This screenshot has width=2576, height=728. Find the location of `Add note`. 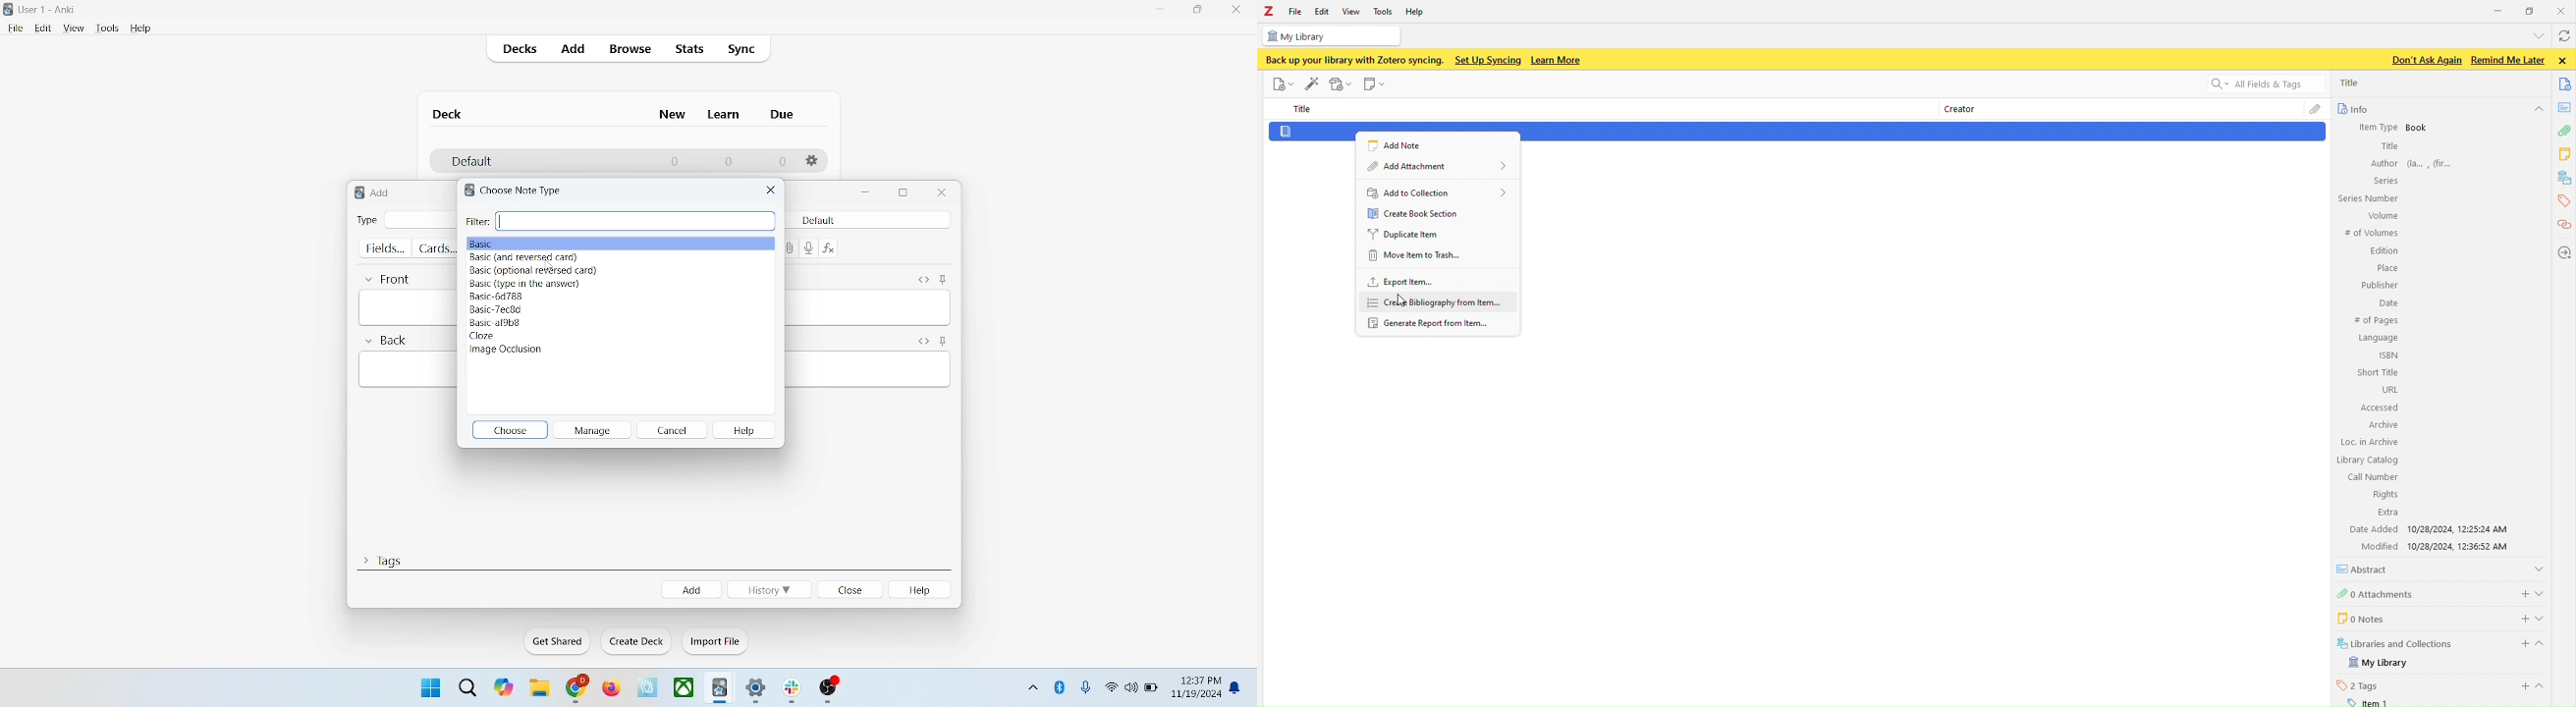

Add note is located at coordinates (1397, 144).